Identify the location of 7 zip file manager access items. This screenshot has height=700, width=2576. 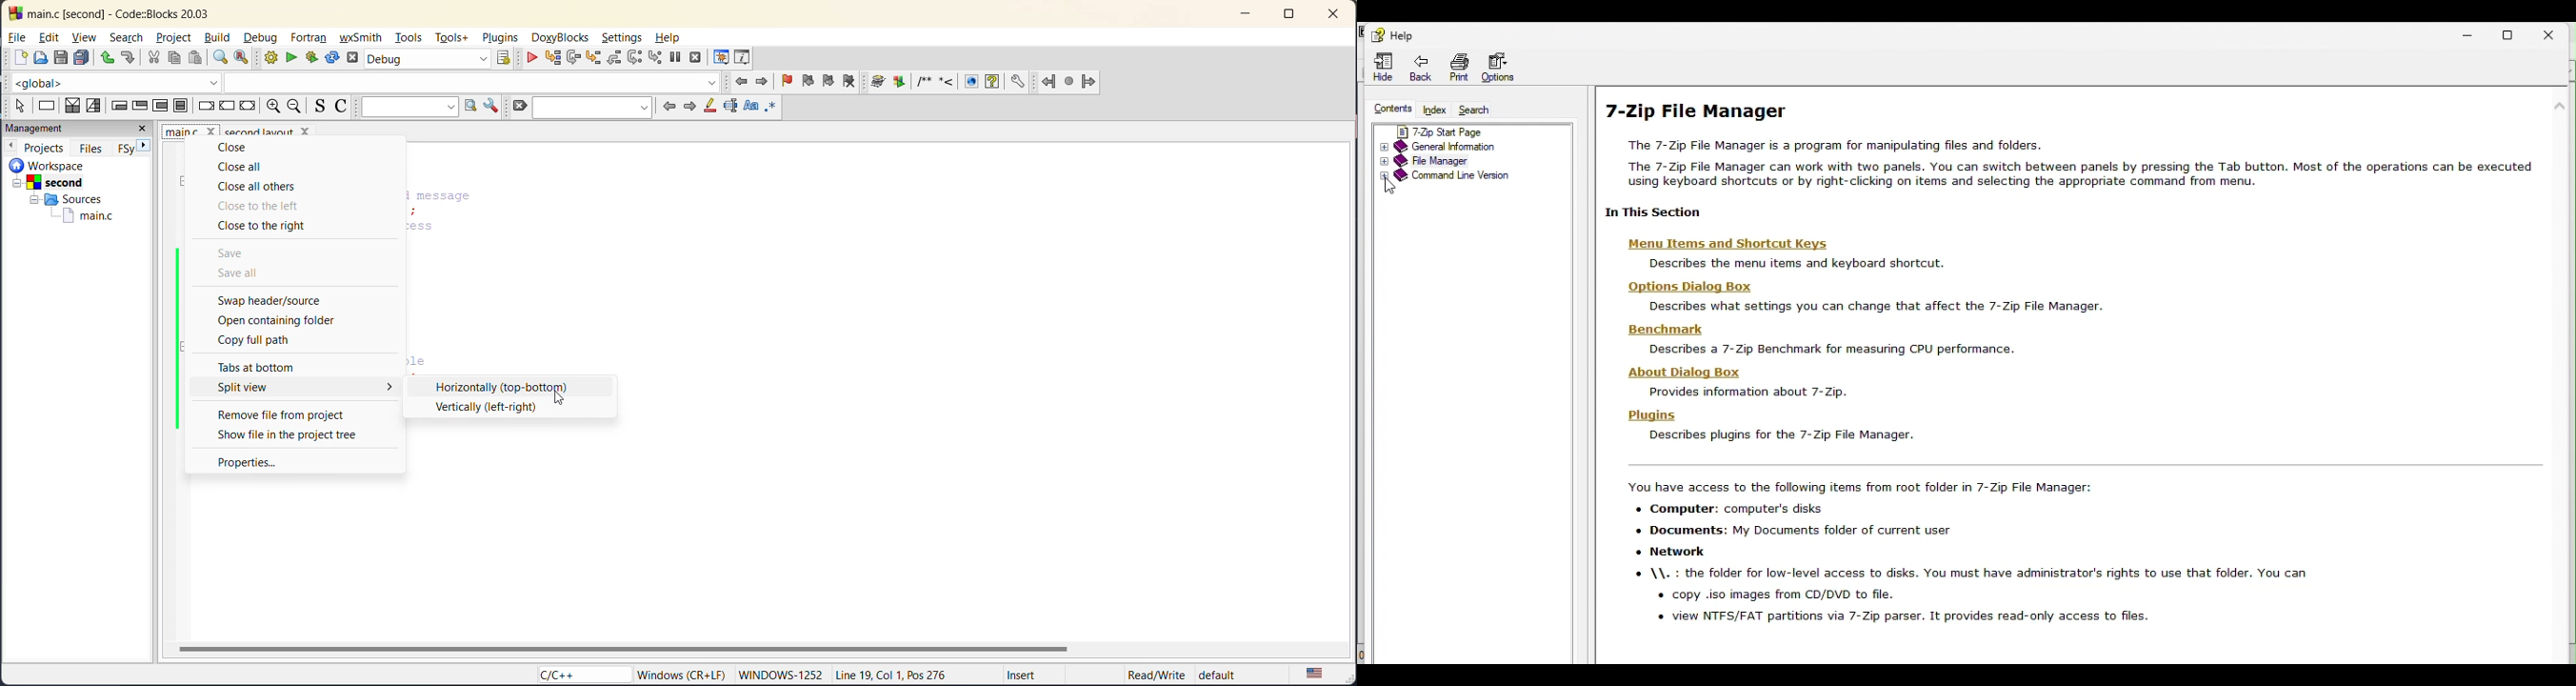
(2013, 559).